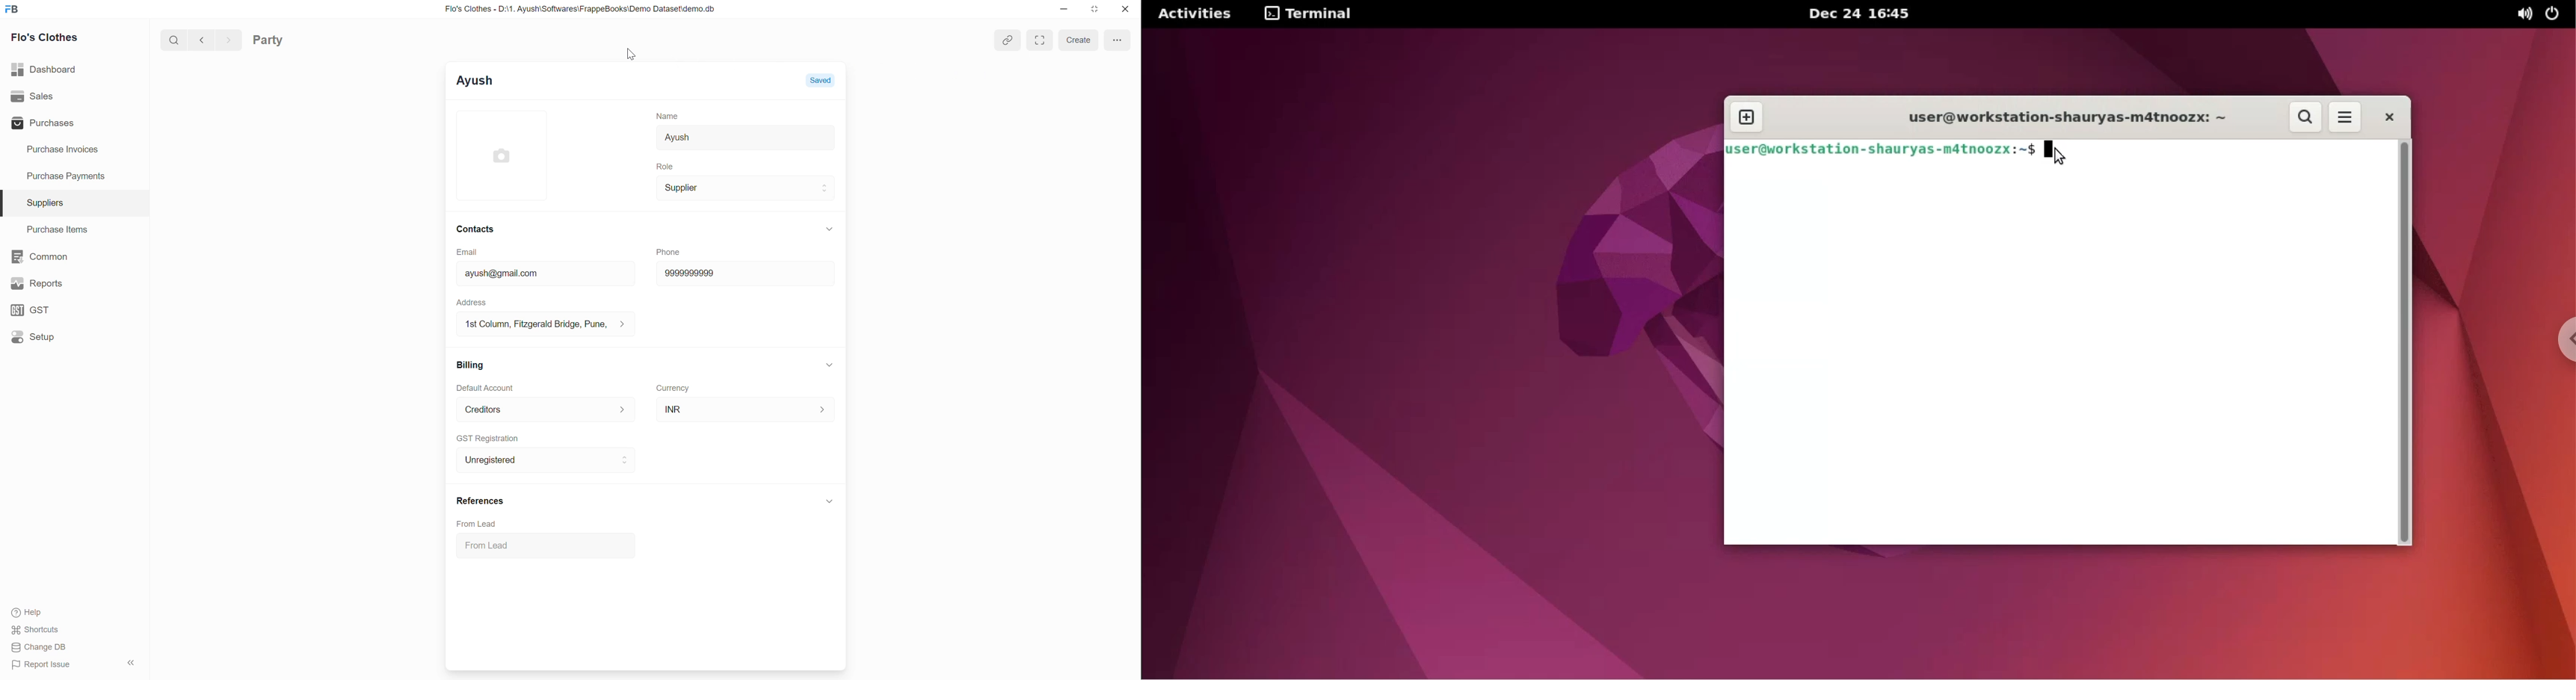 This screenshot has width=2576, height=700. Describe the element at coordinates (74, 229) in the screenshot. I see `Purchase Items` at that location.